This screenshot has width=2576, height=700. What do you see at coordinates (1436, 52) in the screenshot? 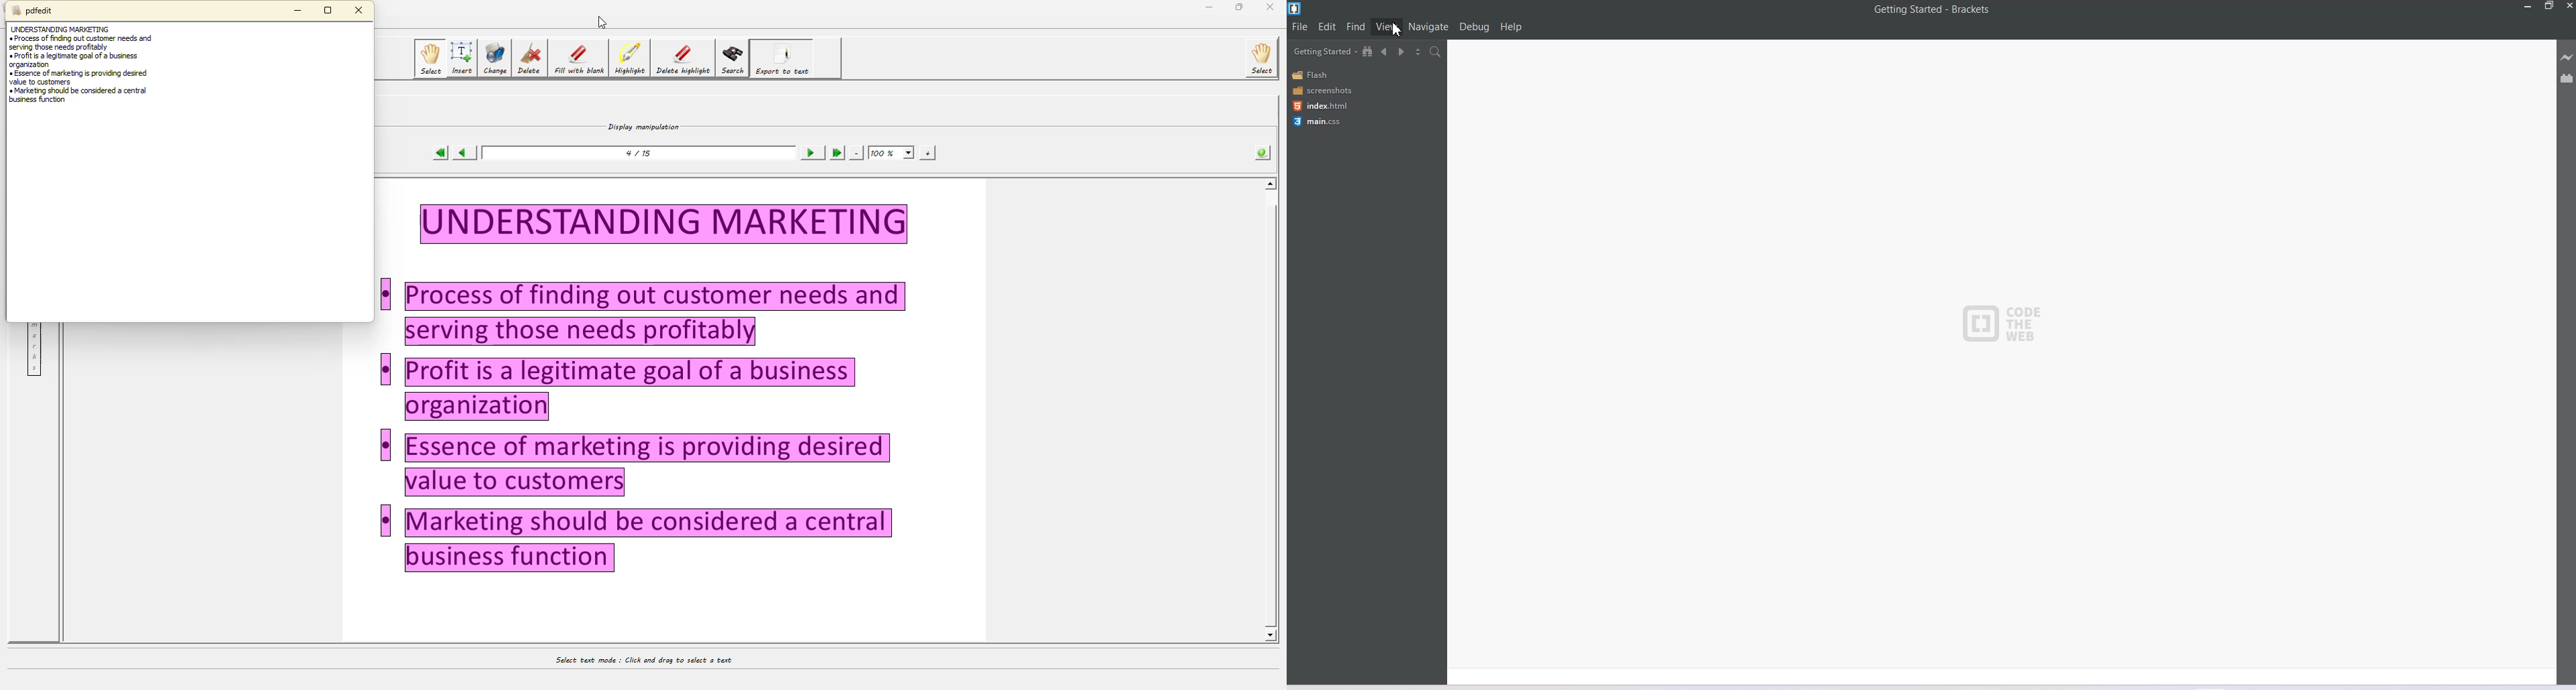
I see `Find in Files` at bounding box center [1436, 52].